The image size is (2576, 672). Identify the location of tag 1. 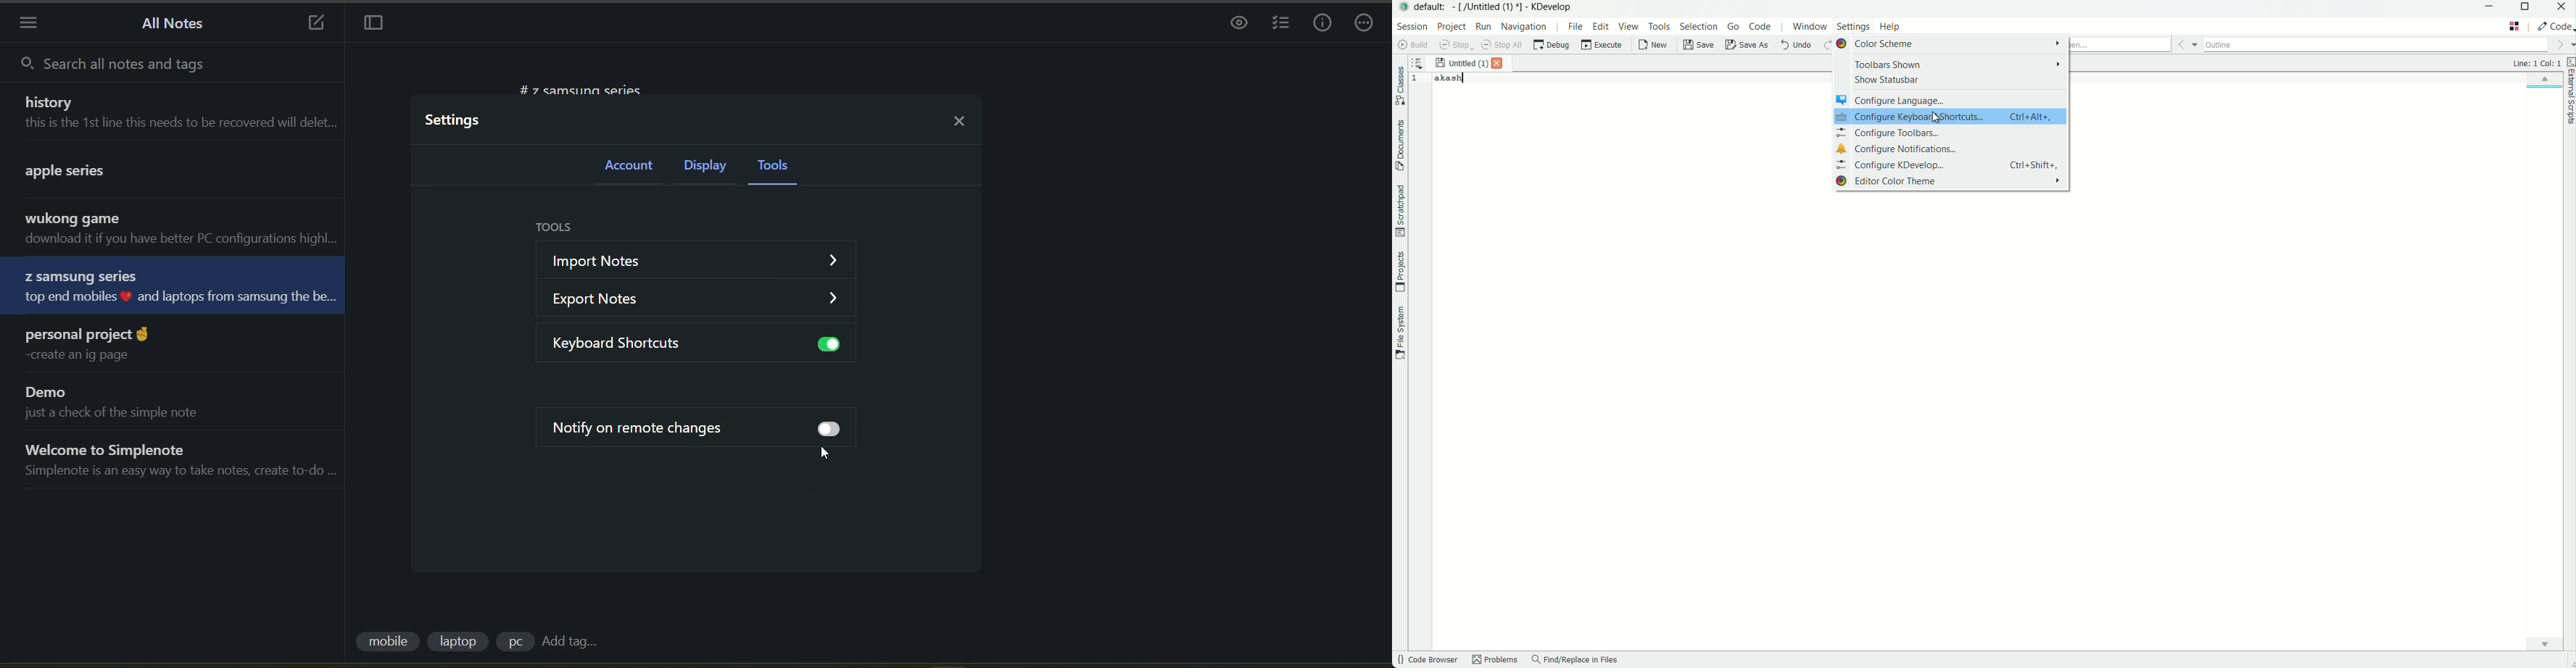
(386, 643).